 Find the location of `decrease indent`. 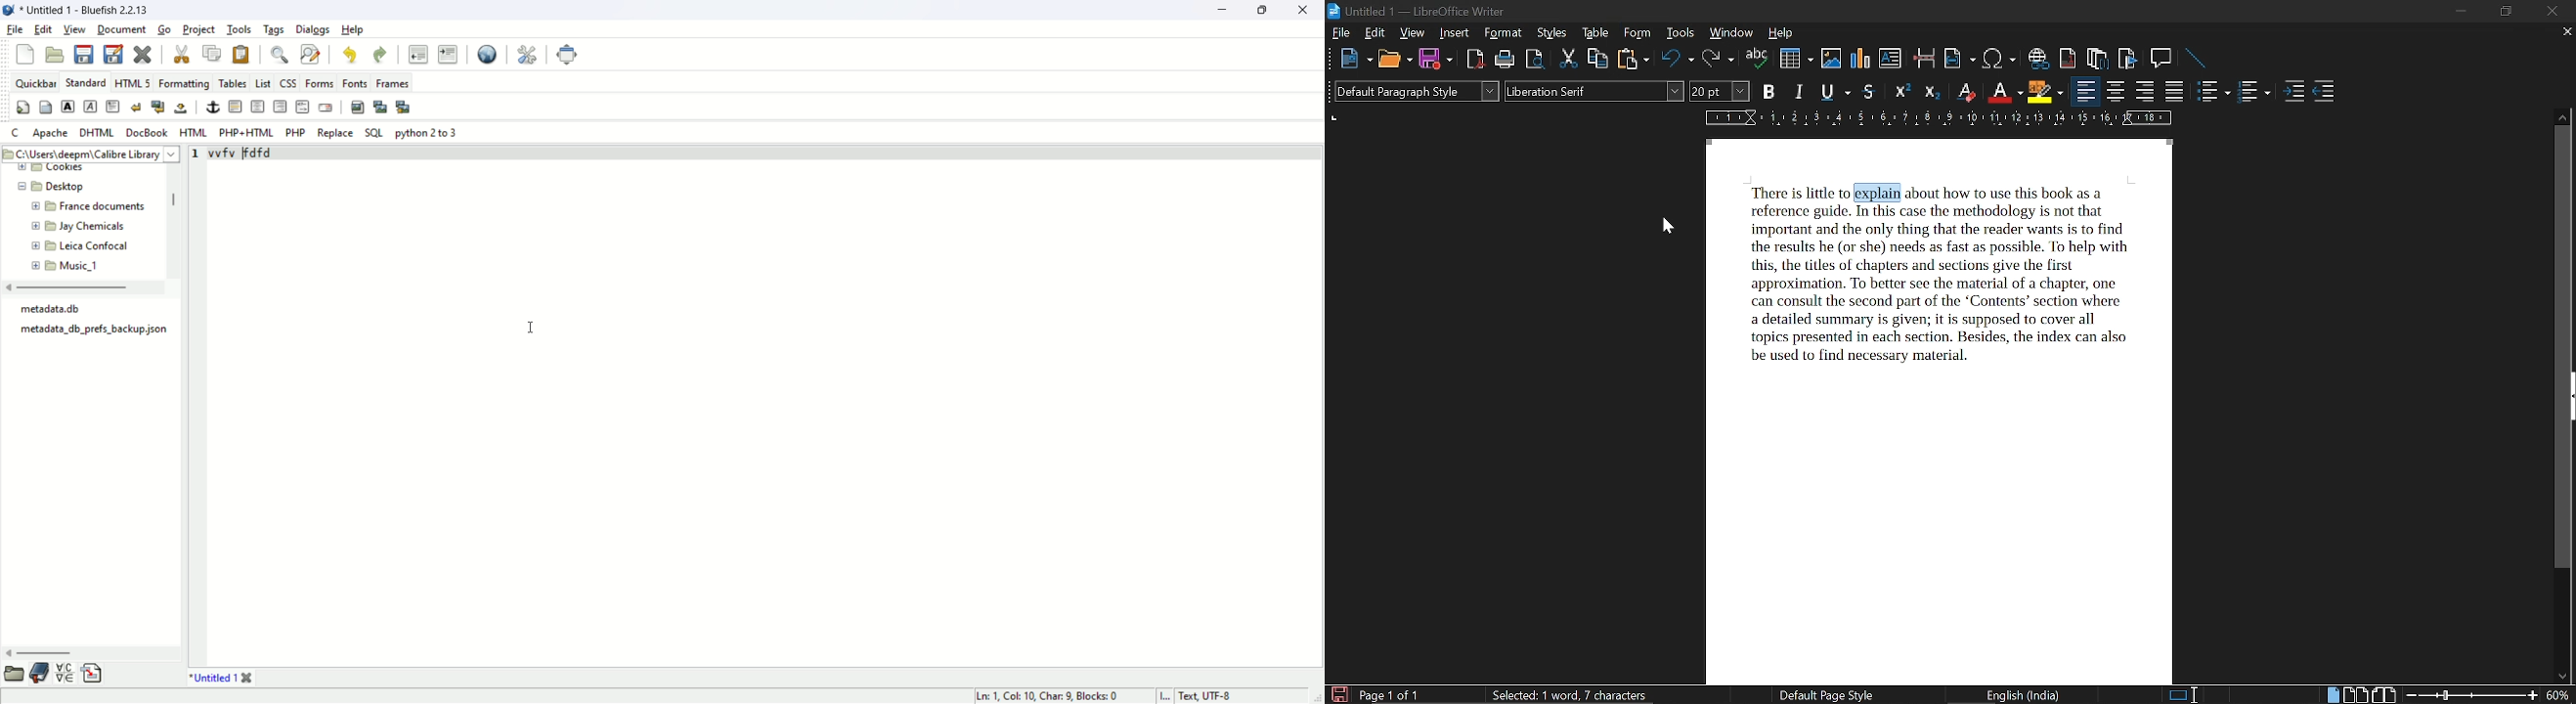

decrease indent is located at coordinates (2324, 92).